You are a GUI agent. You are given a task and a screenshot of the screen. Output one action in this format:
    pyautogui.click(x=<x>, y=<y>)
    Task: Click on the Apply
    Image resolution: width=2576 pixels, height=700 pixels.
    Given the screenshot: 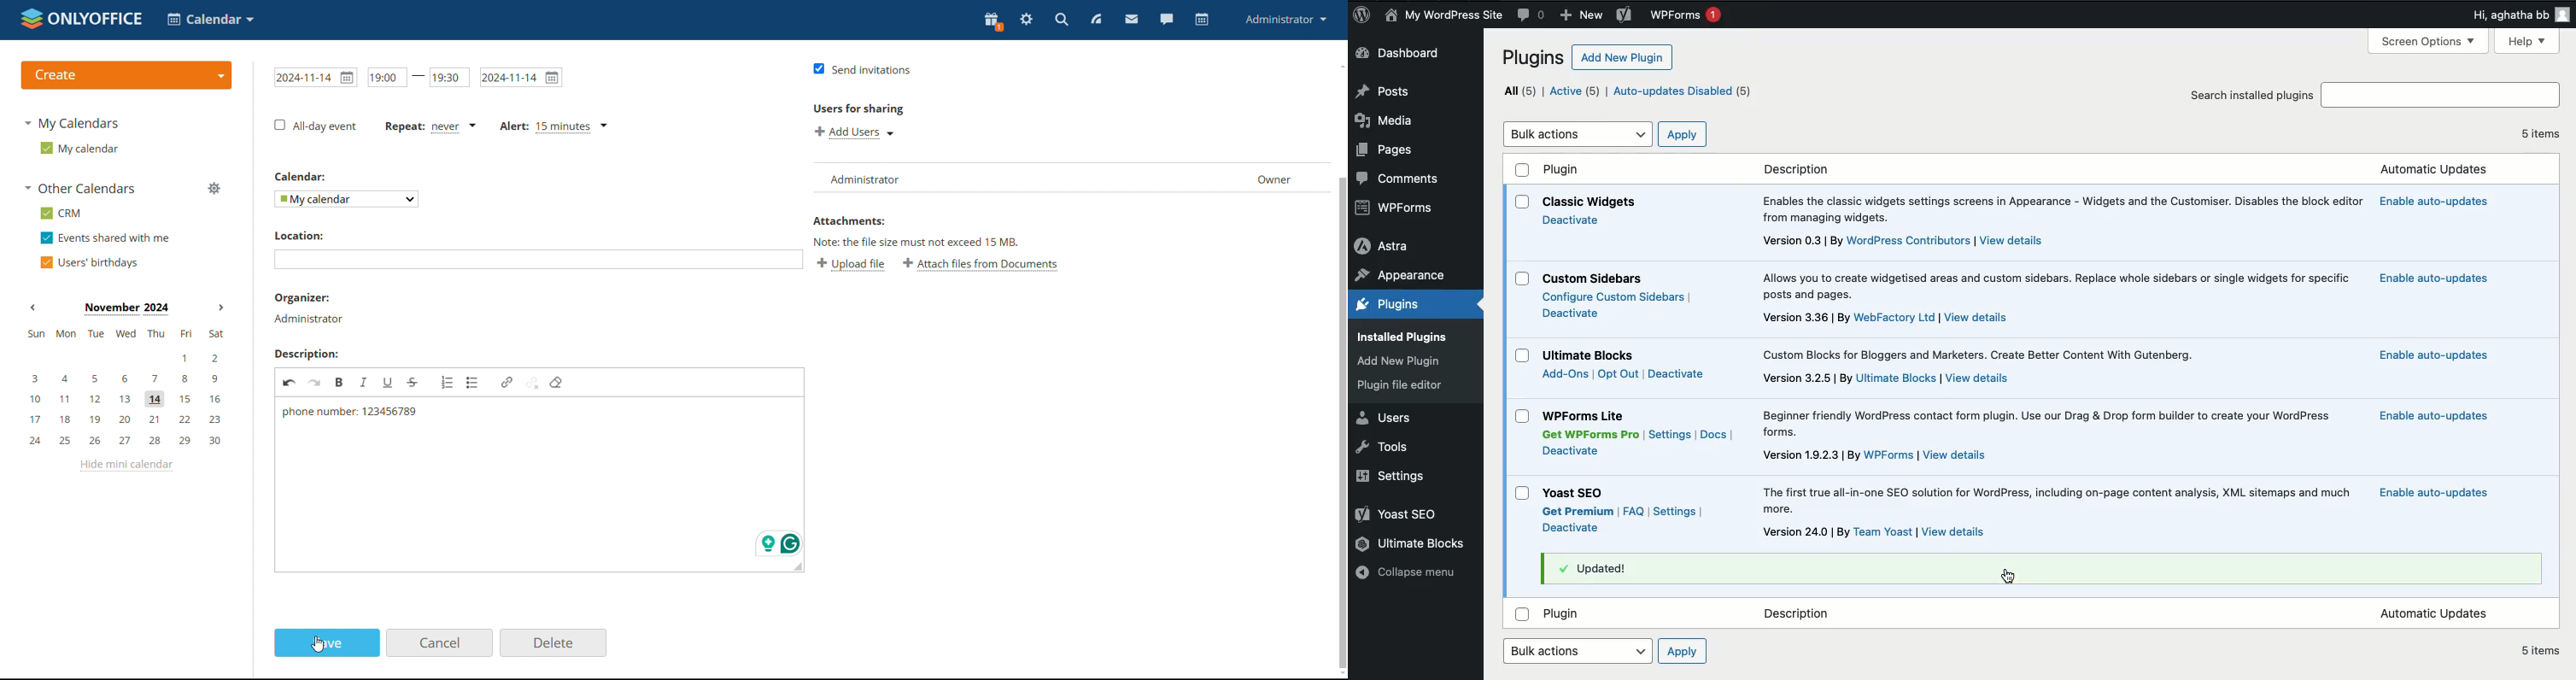 What is the action you would take?
    pyautogui.click(x=1683, y=650)
    